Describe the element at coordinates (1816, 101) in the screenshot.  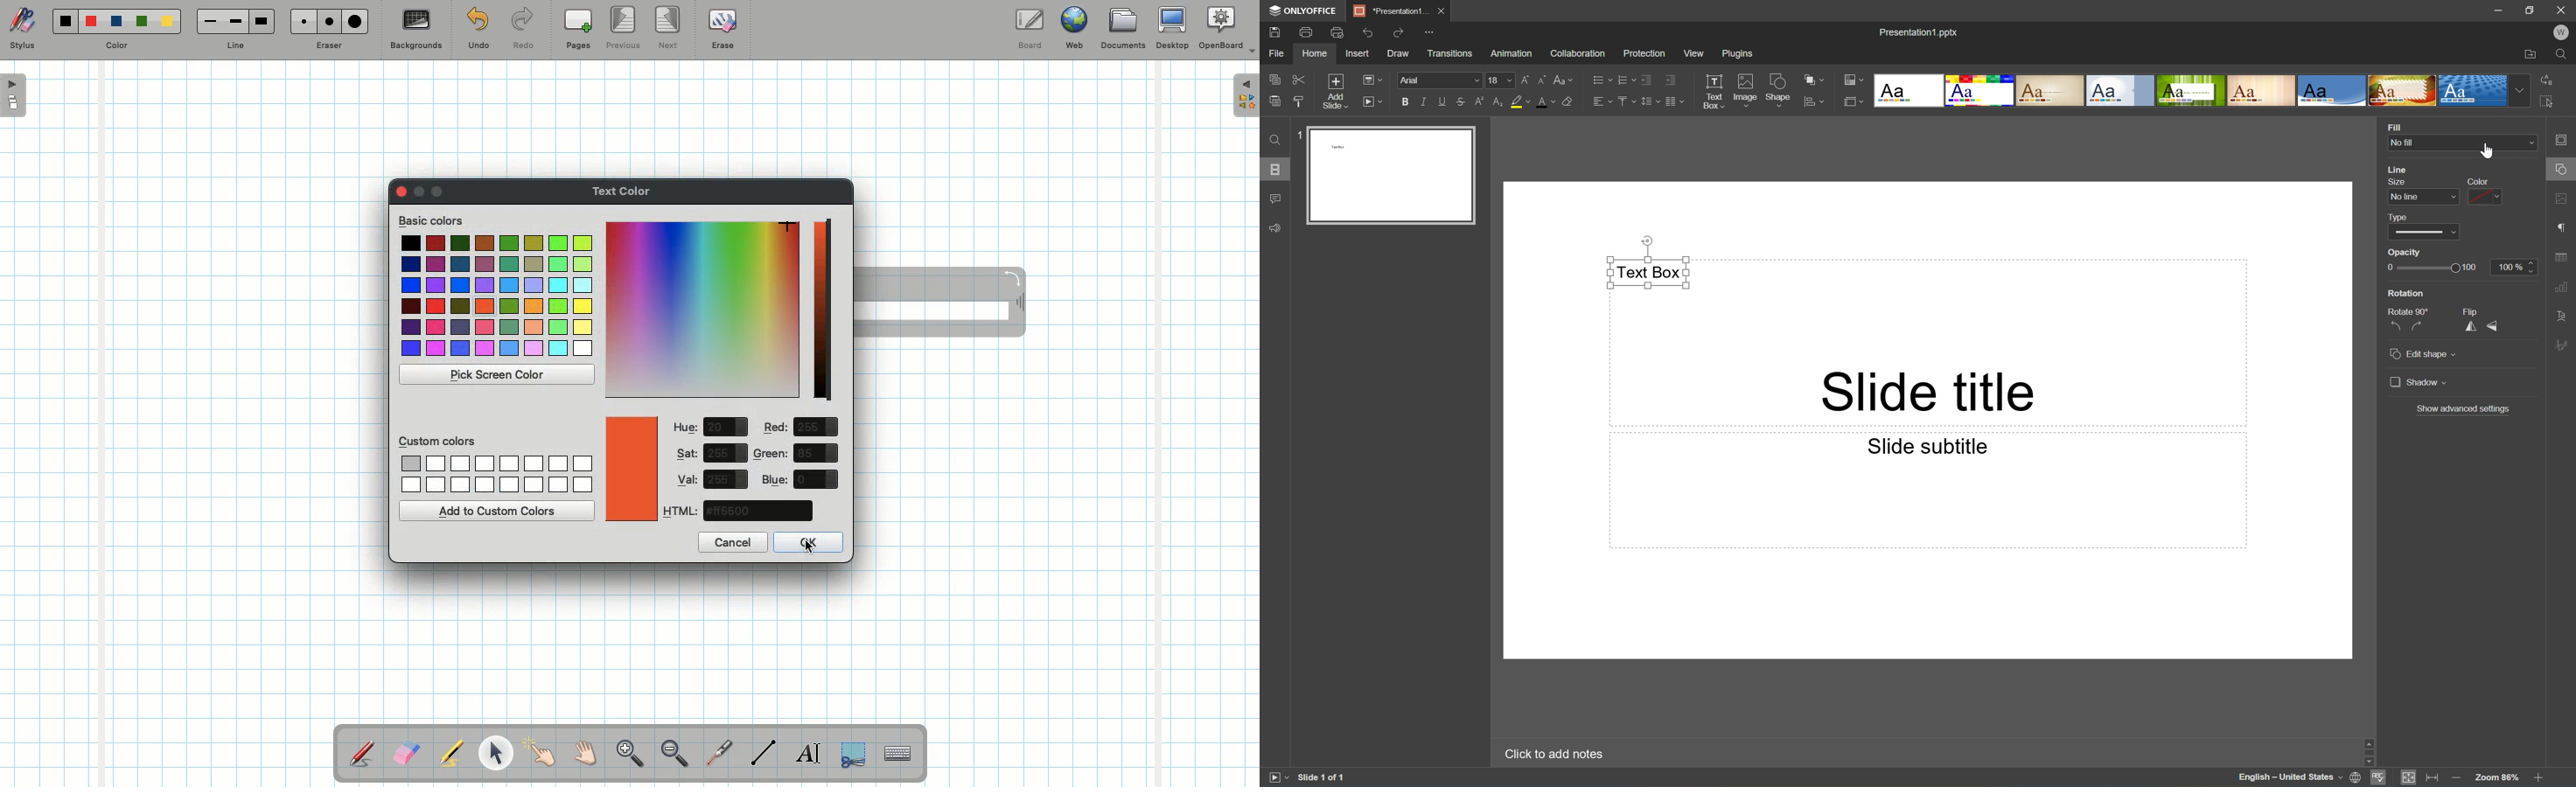
I see `Align shape` at that location.